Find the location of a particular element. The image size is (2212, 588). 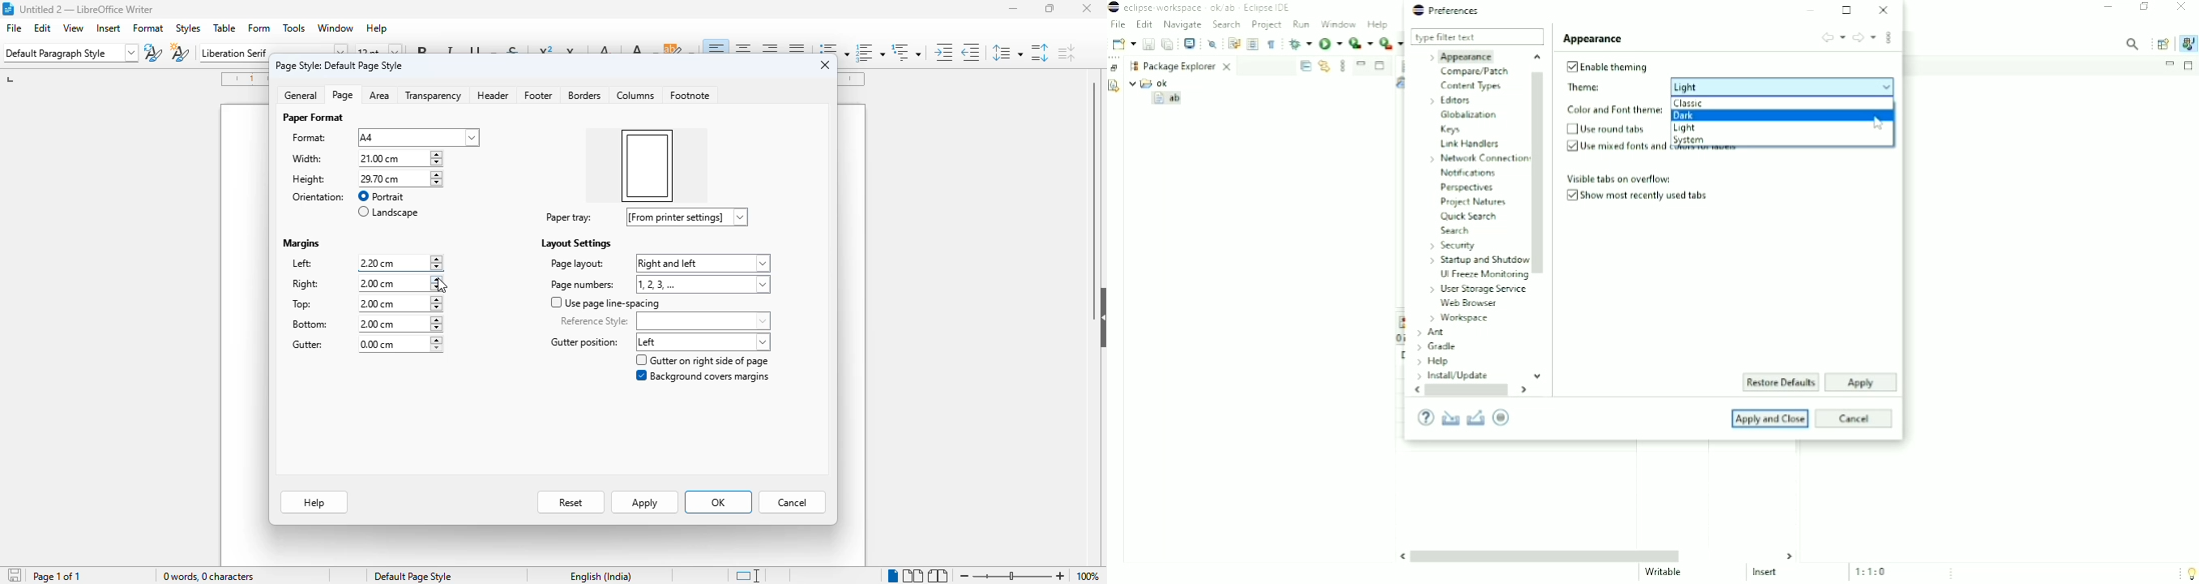

page numbers options is located at coordinates (703, 285).